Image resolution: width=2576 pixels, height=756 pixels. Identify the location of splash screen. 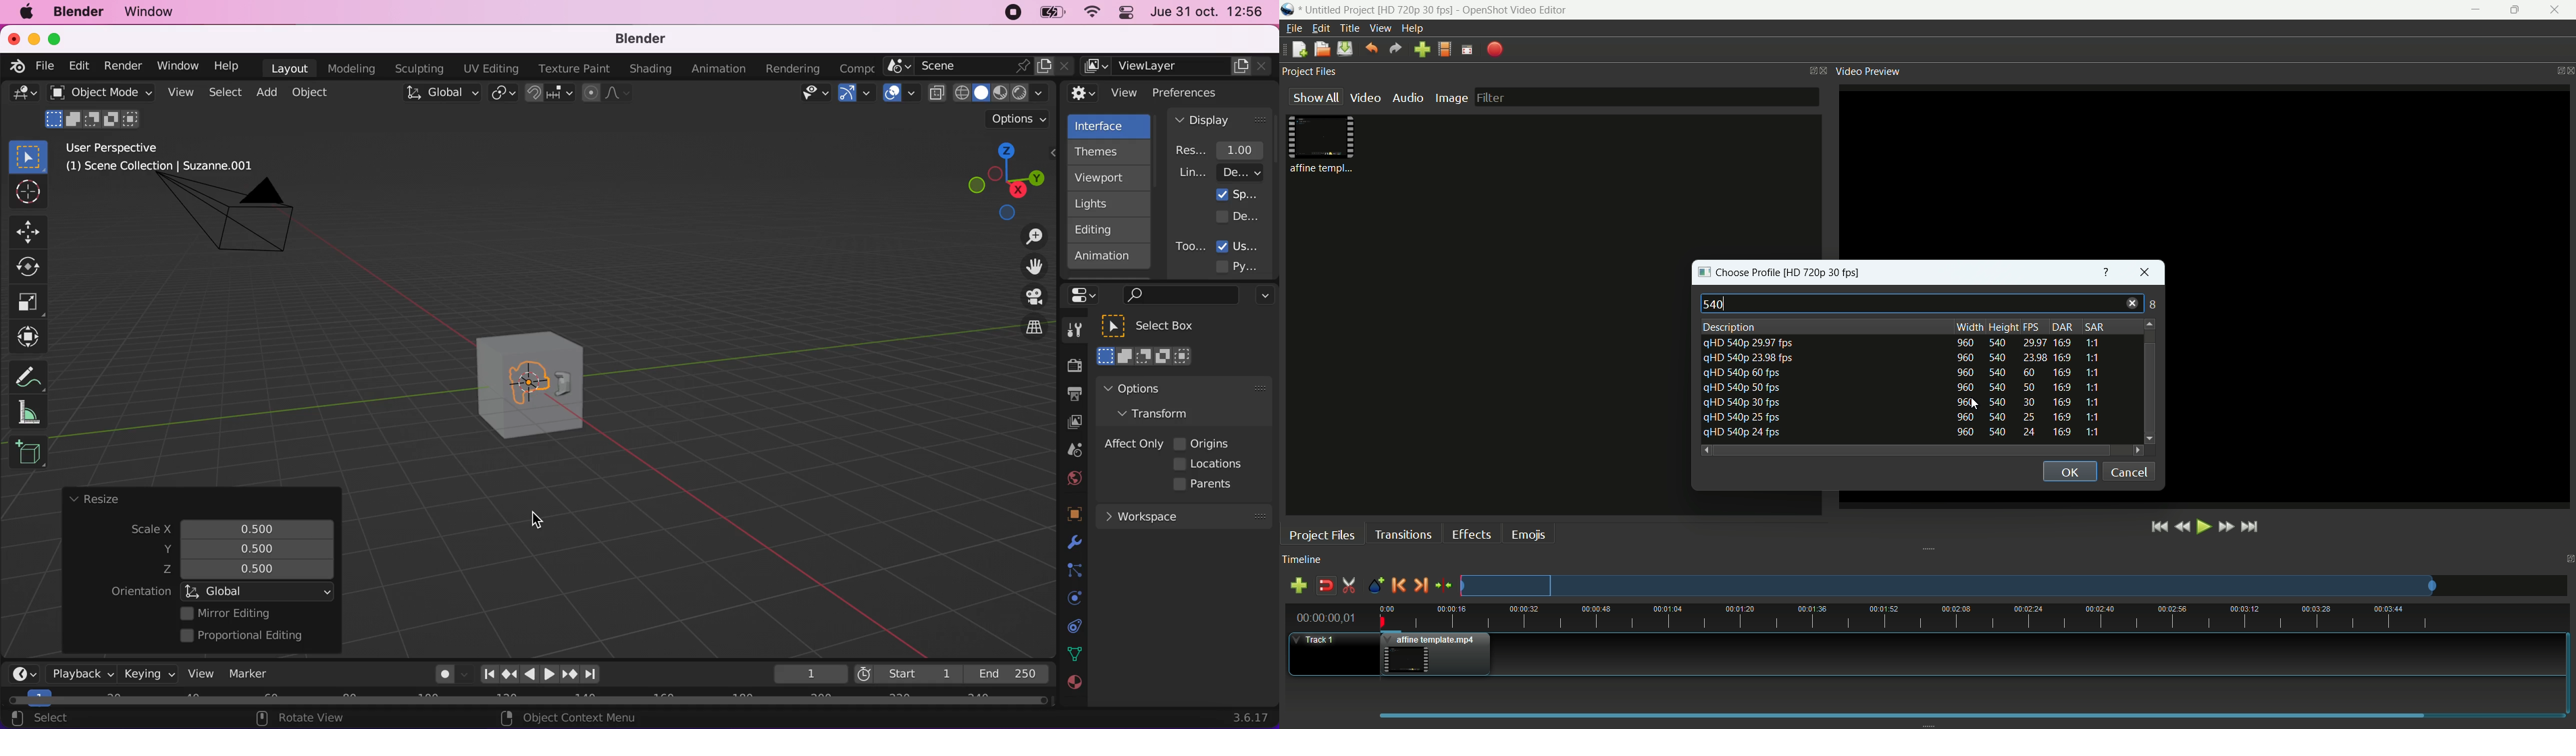
(1238, 194).